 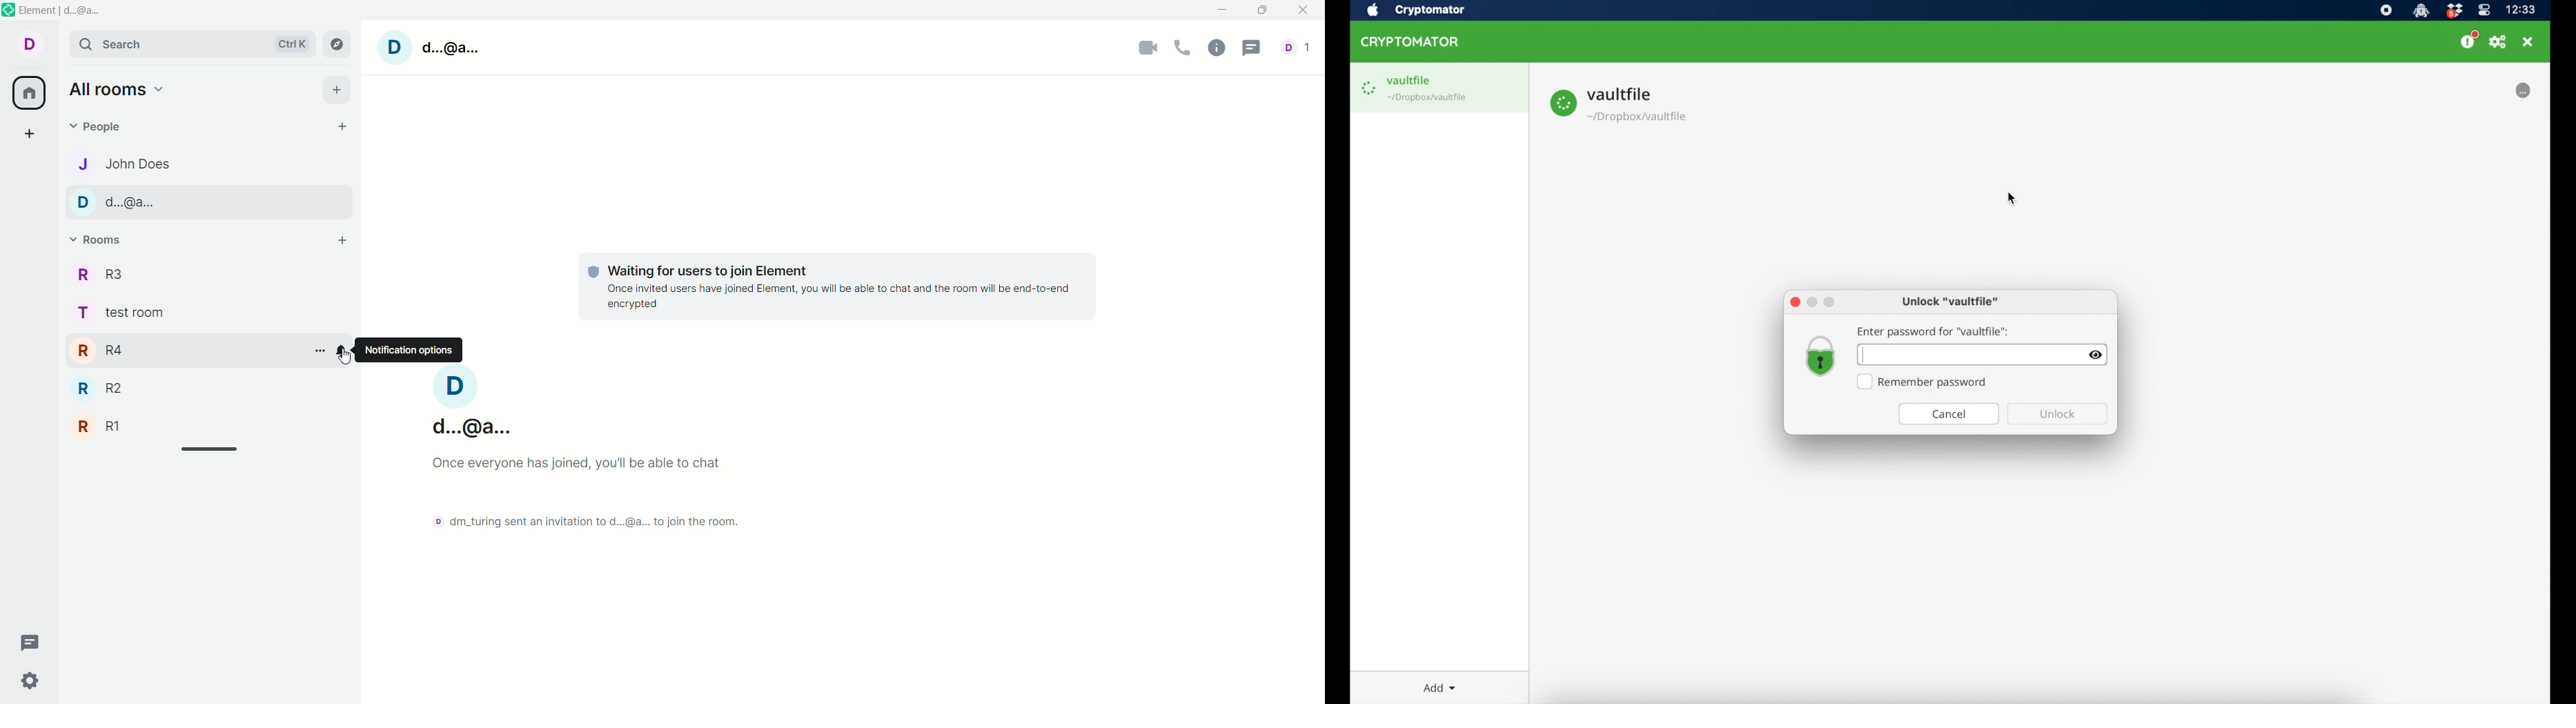 What do you see at coordinates (342, 126) in the screenshot?
I see `start chat` at bounding box center [342, 126].